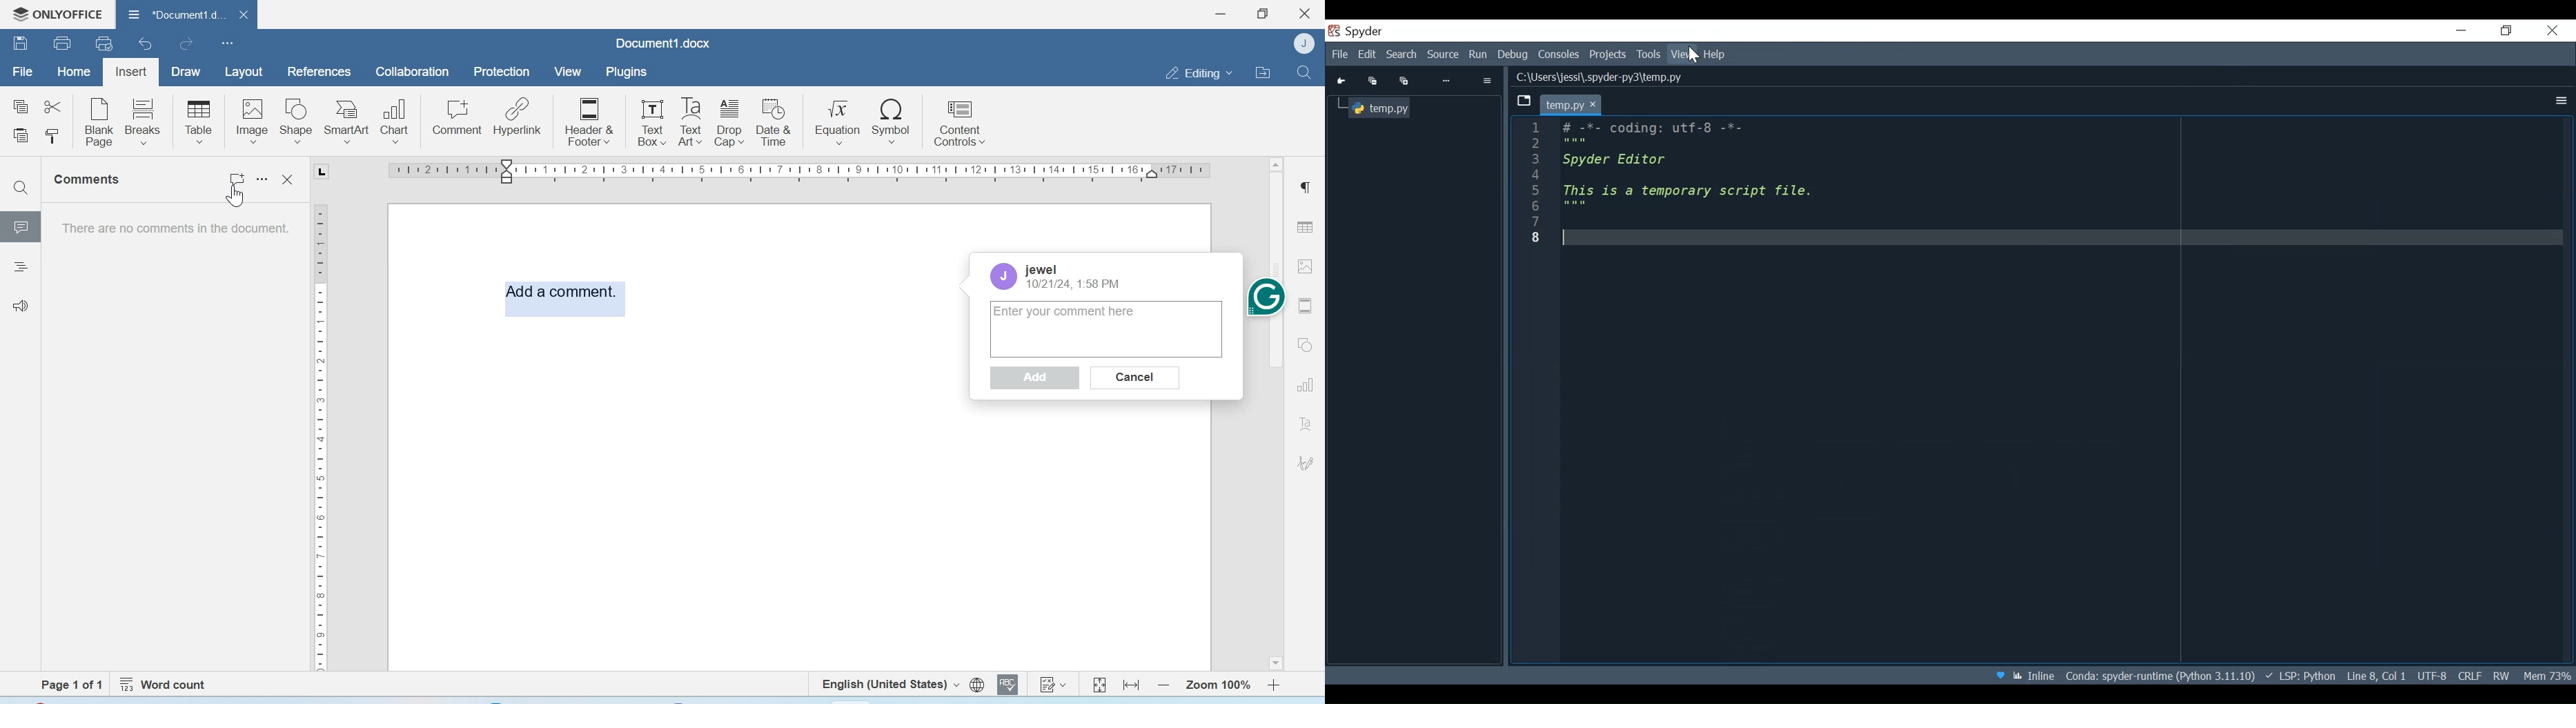  I want to click on Blank page, so click(100, 121).